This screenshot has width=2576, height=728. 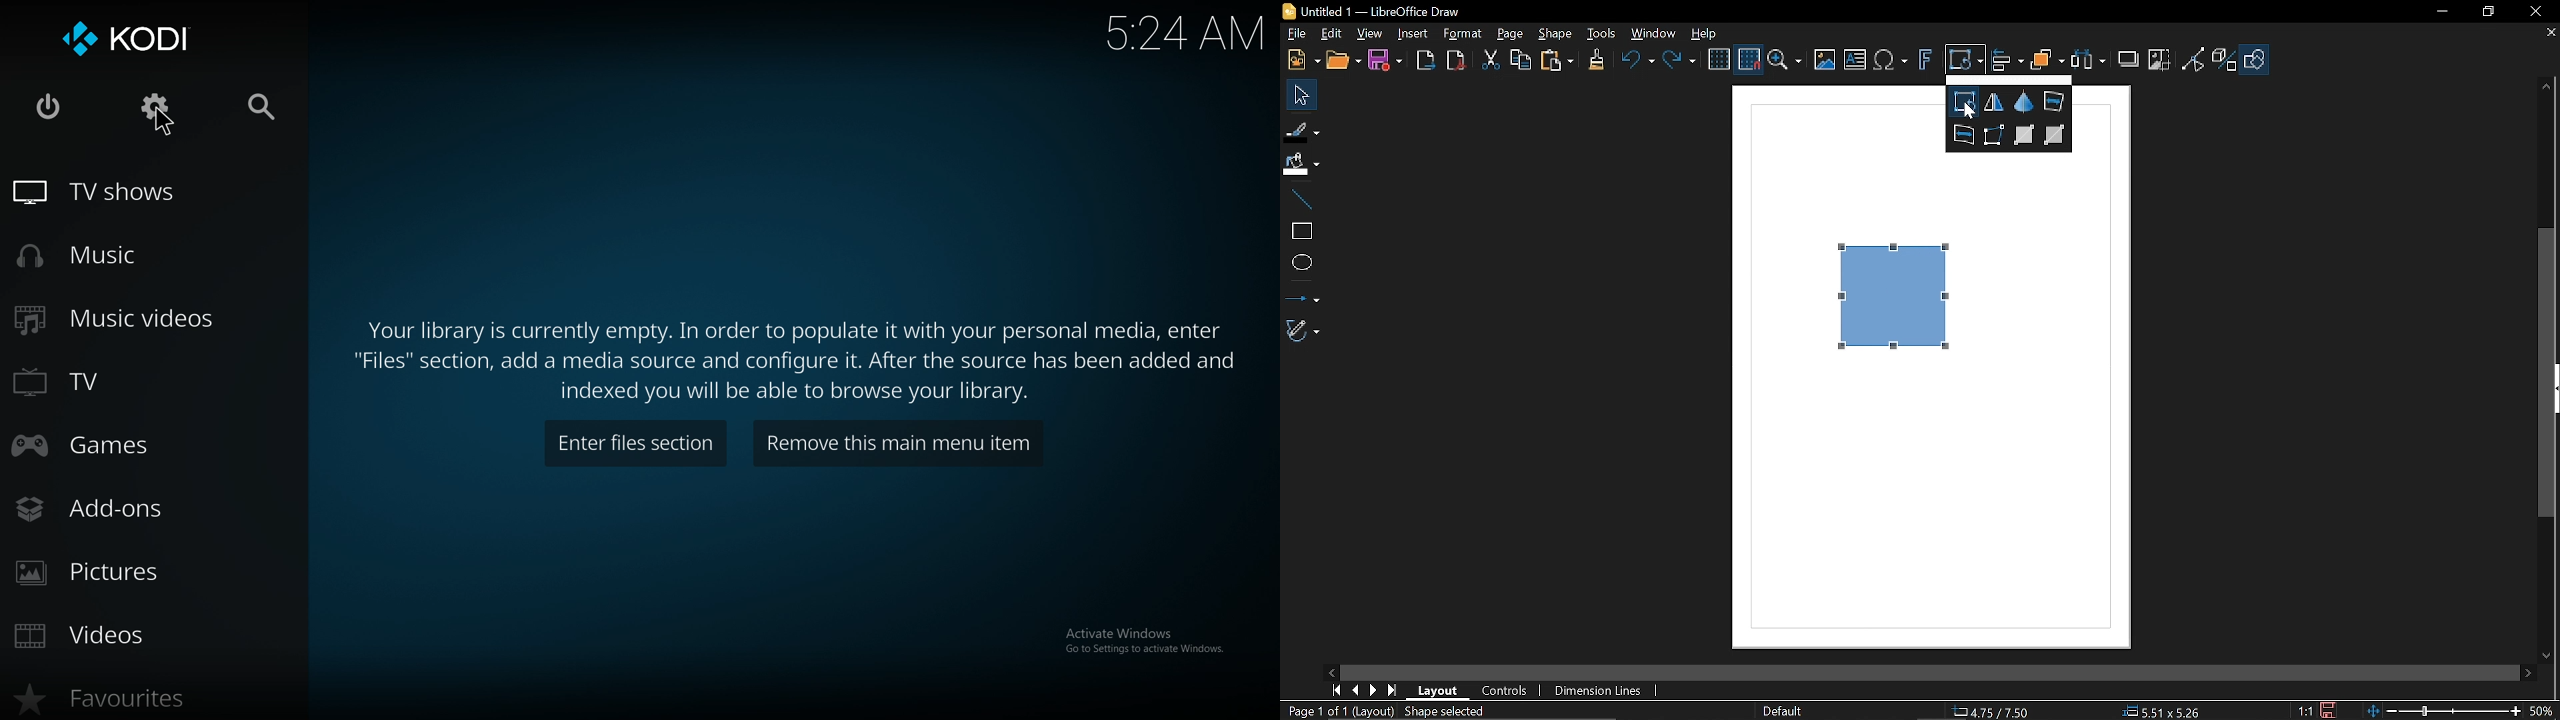 What do you see at coordinates (115, 699) in the screenshot?
I see `favourites` at bounding box center [115, 699].